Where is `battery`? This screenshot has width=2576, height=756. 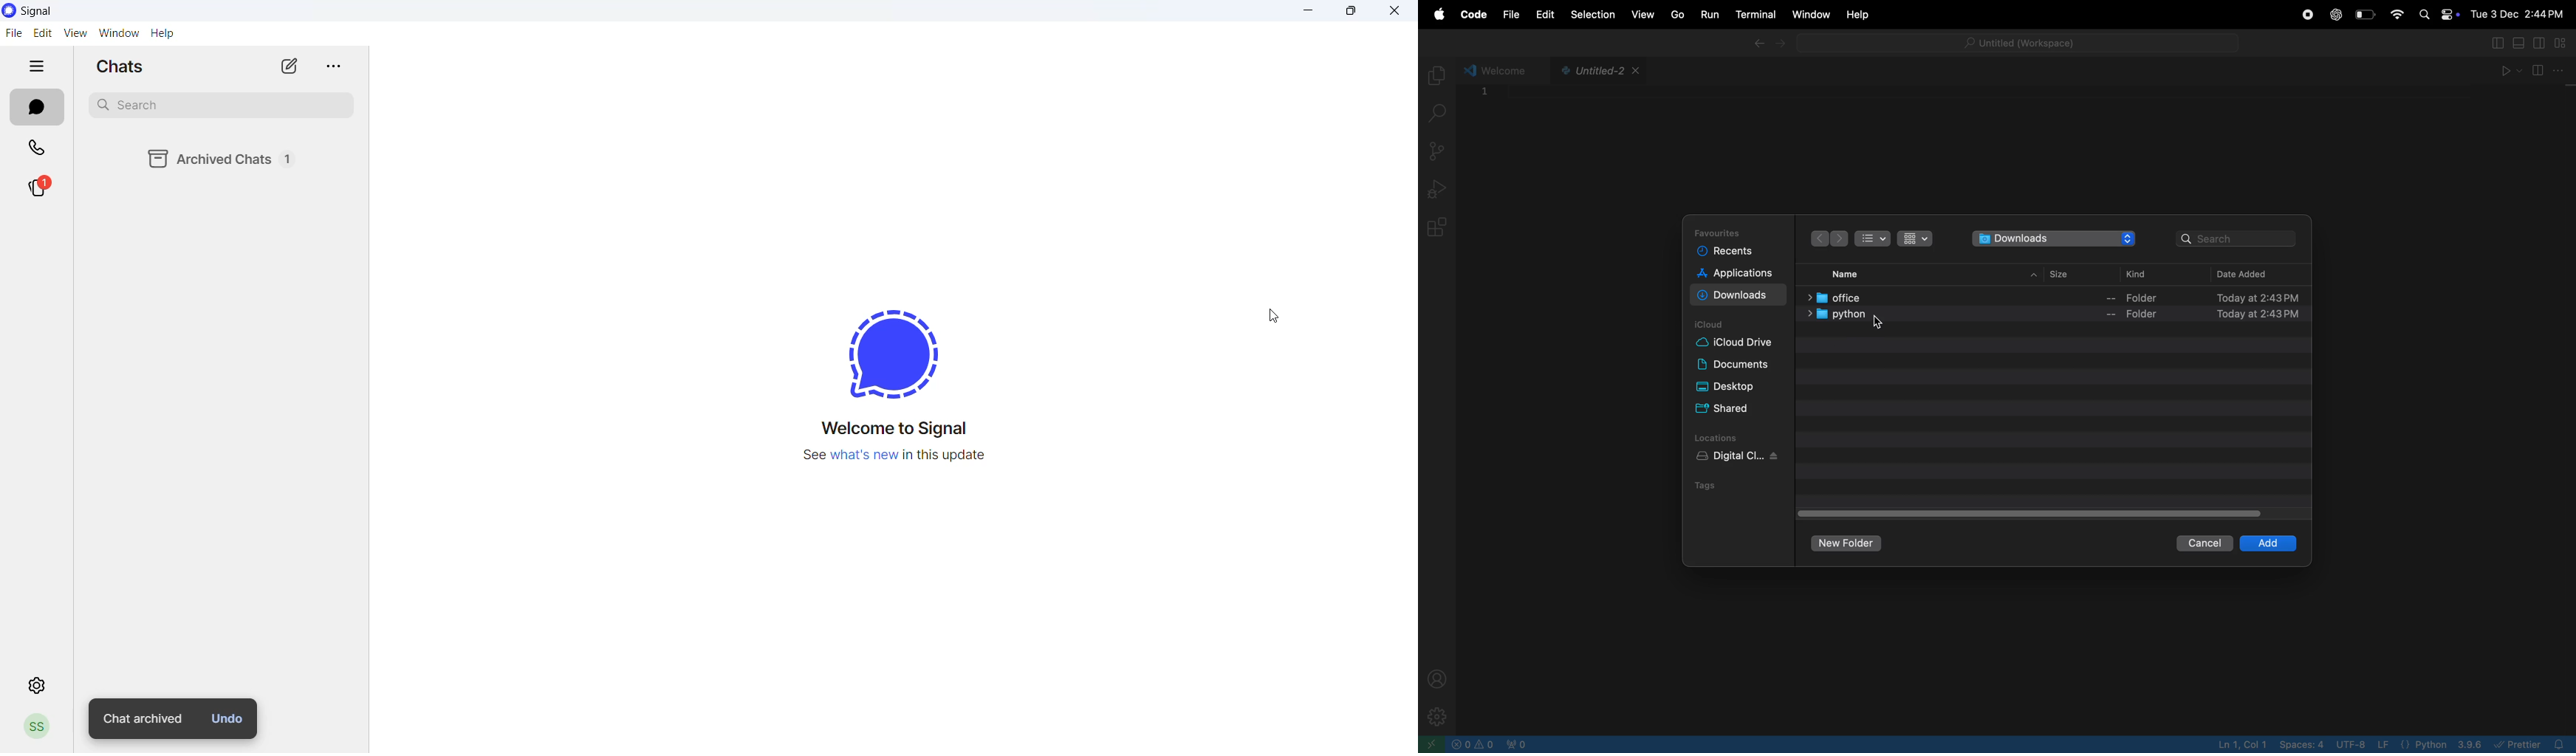 battery is located at coordinates (2367, 14).